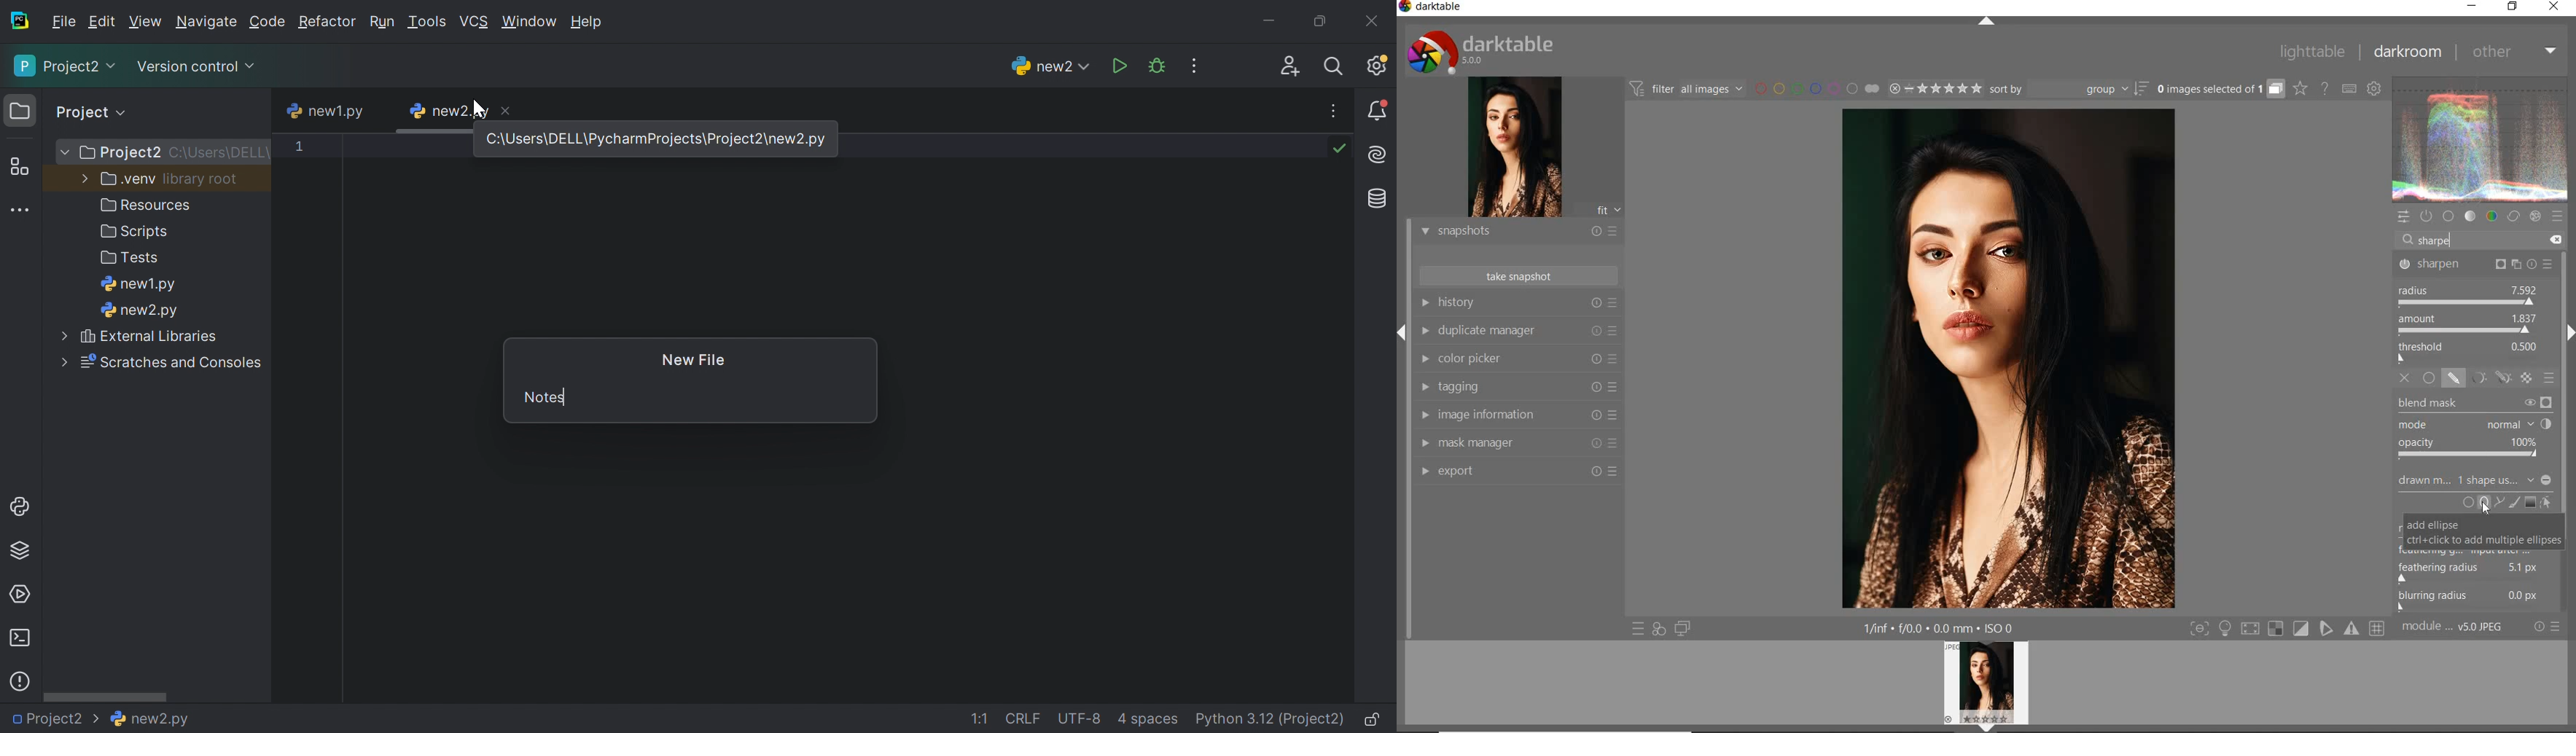 This screenshot has width=2576, height=756. I want to click on external libraries, so click(153, 338).